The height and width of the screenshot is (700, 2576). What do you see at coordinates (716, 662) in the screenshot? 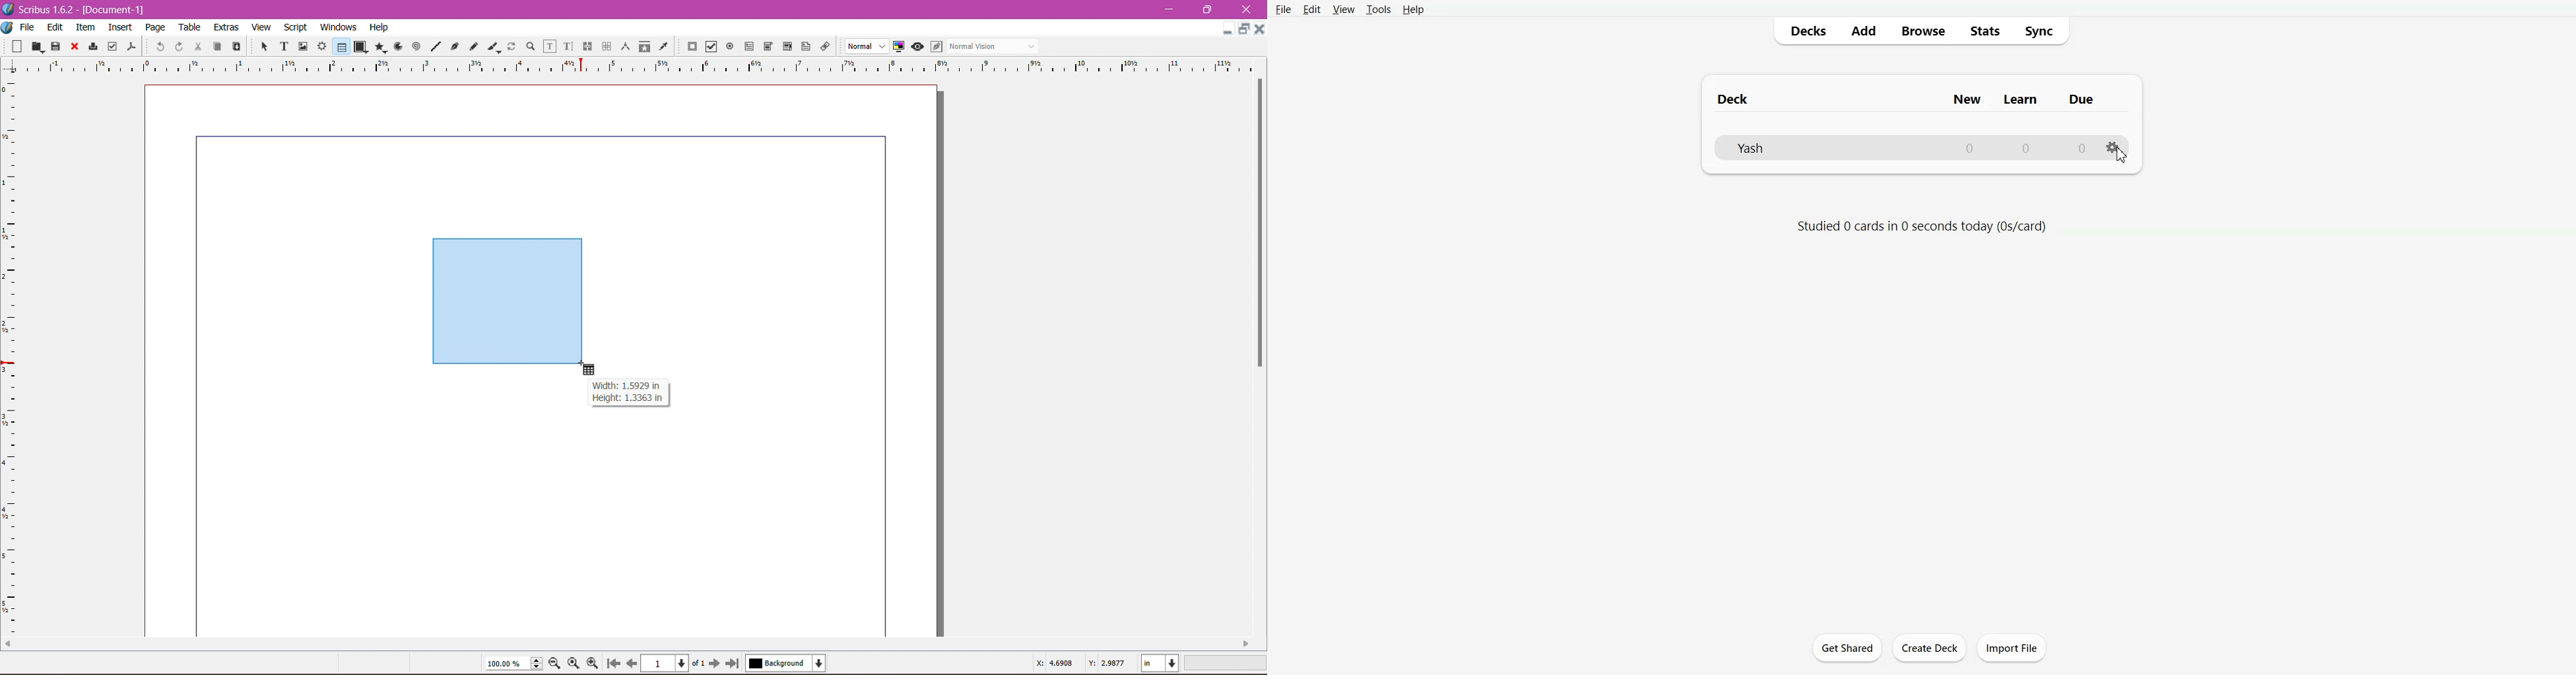
I see `Next Page` at bounding box center [716, 662].